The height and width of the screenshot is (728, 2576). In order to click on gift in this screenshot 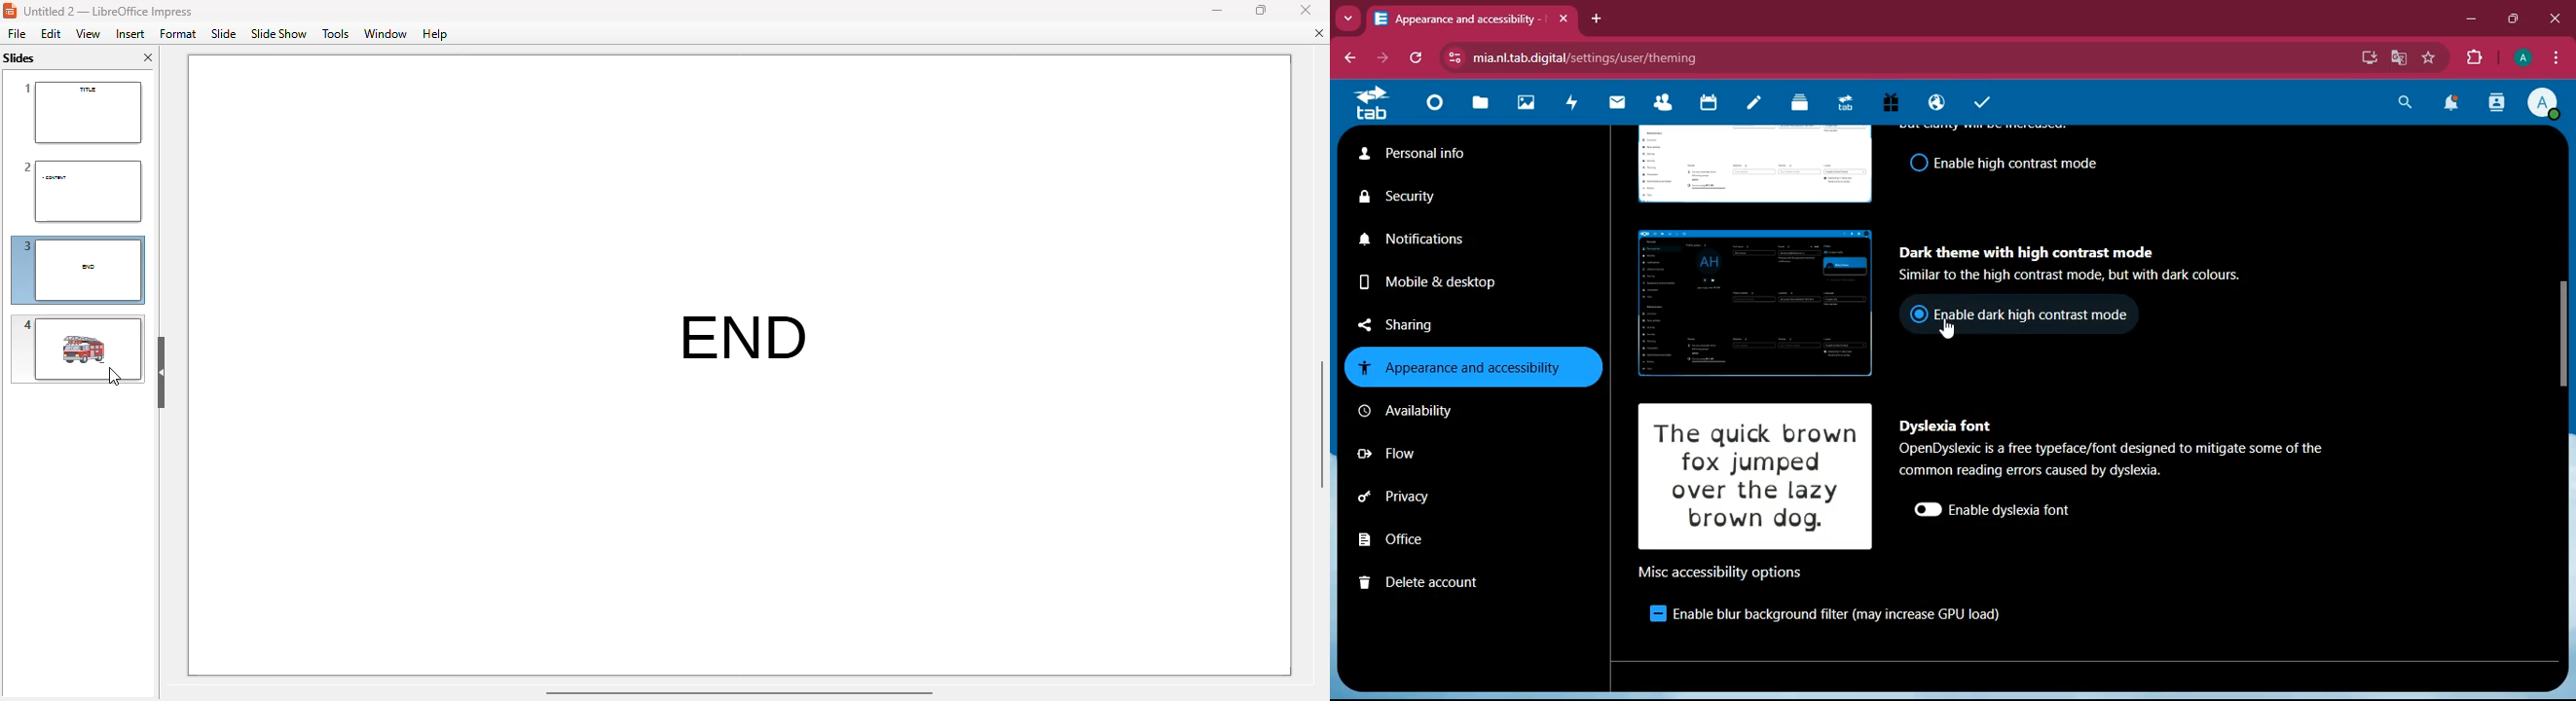, I will do `click(1898, 103)`.